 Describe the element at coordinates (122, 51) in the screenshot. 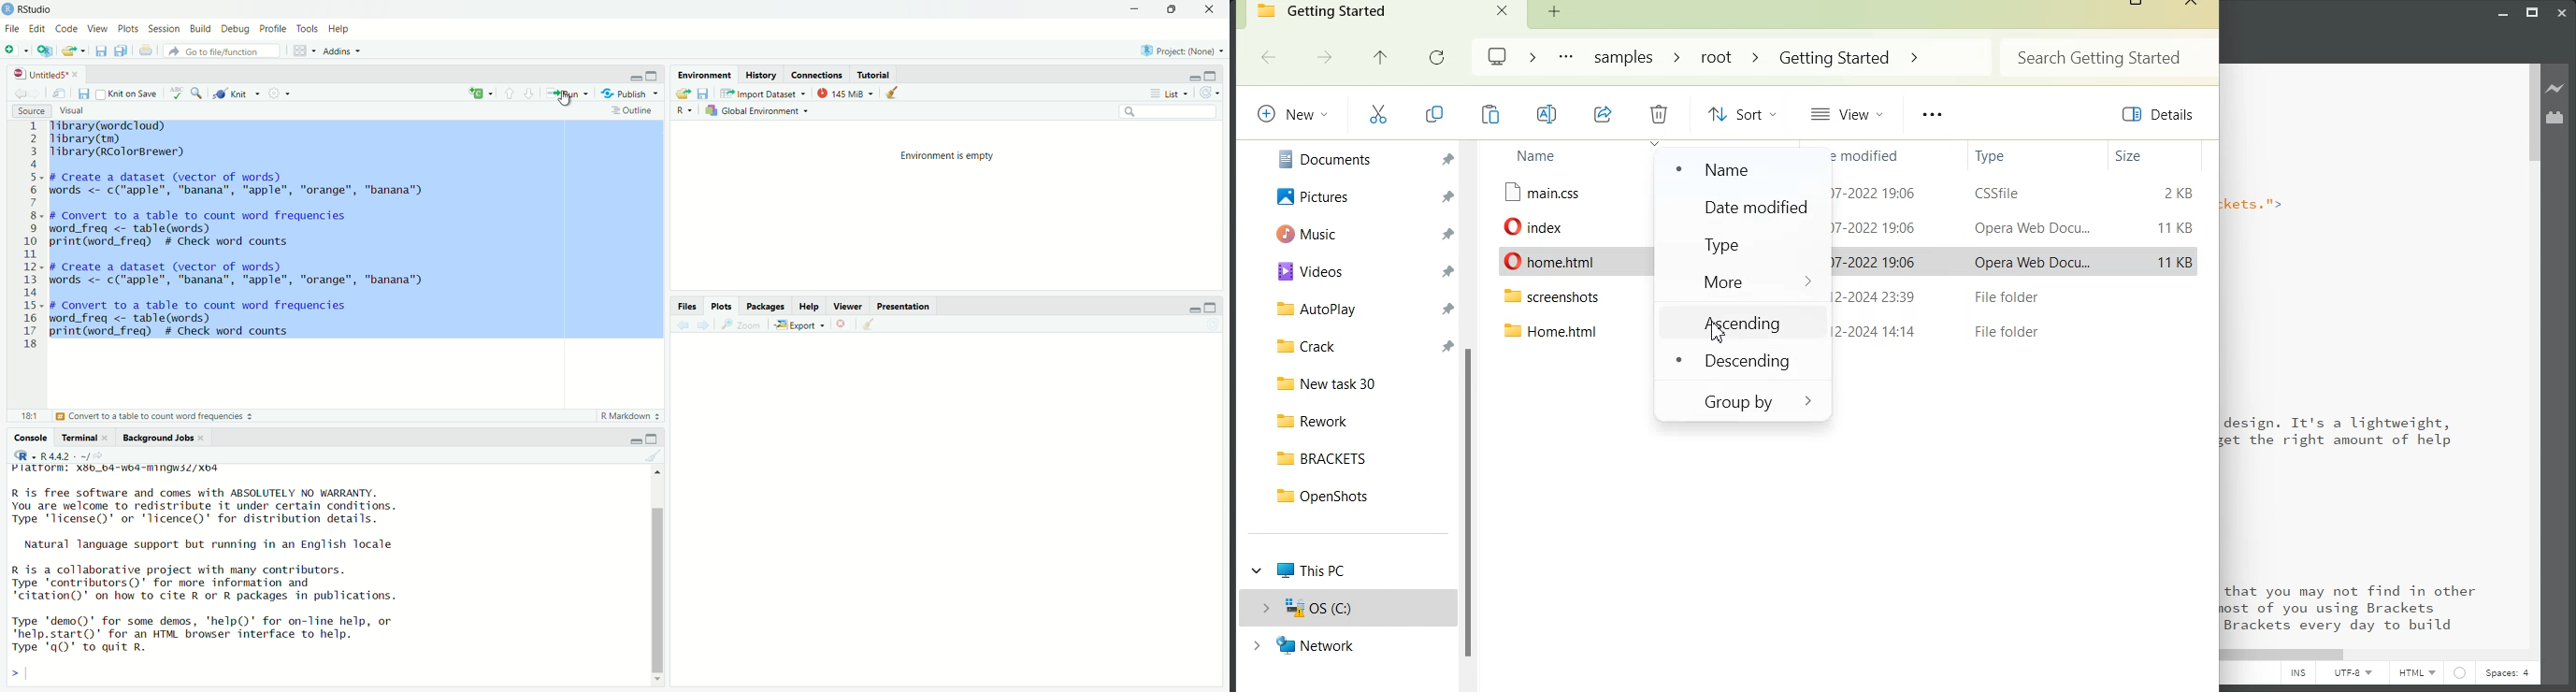

I see `Save all open documents` at that location.